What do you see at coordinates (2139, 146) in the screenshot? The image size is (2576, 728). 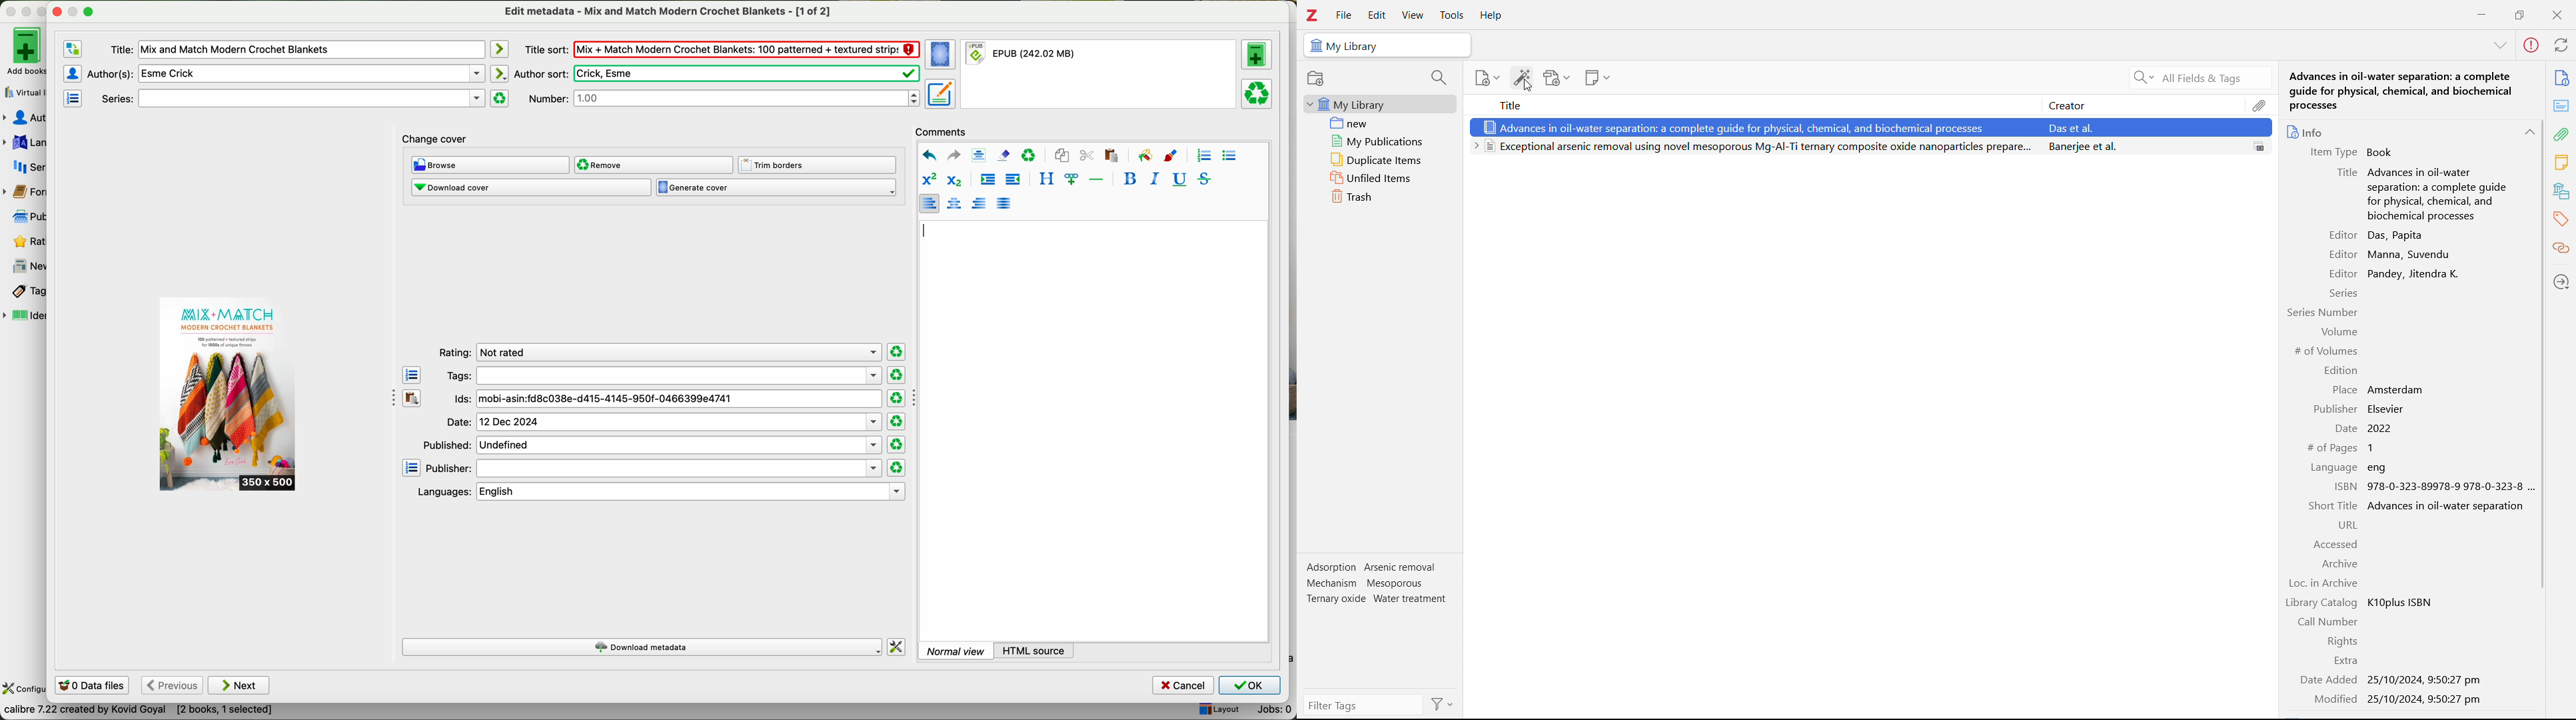 I see `banerjee et. al` at bounding box center [2139, 146].